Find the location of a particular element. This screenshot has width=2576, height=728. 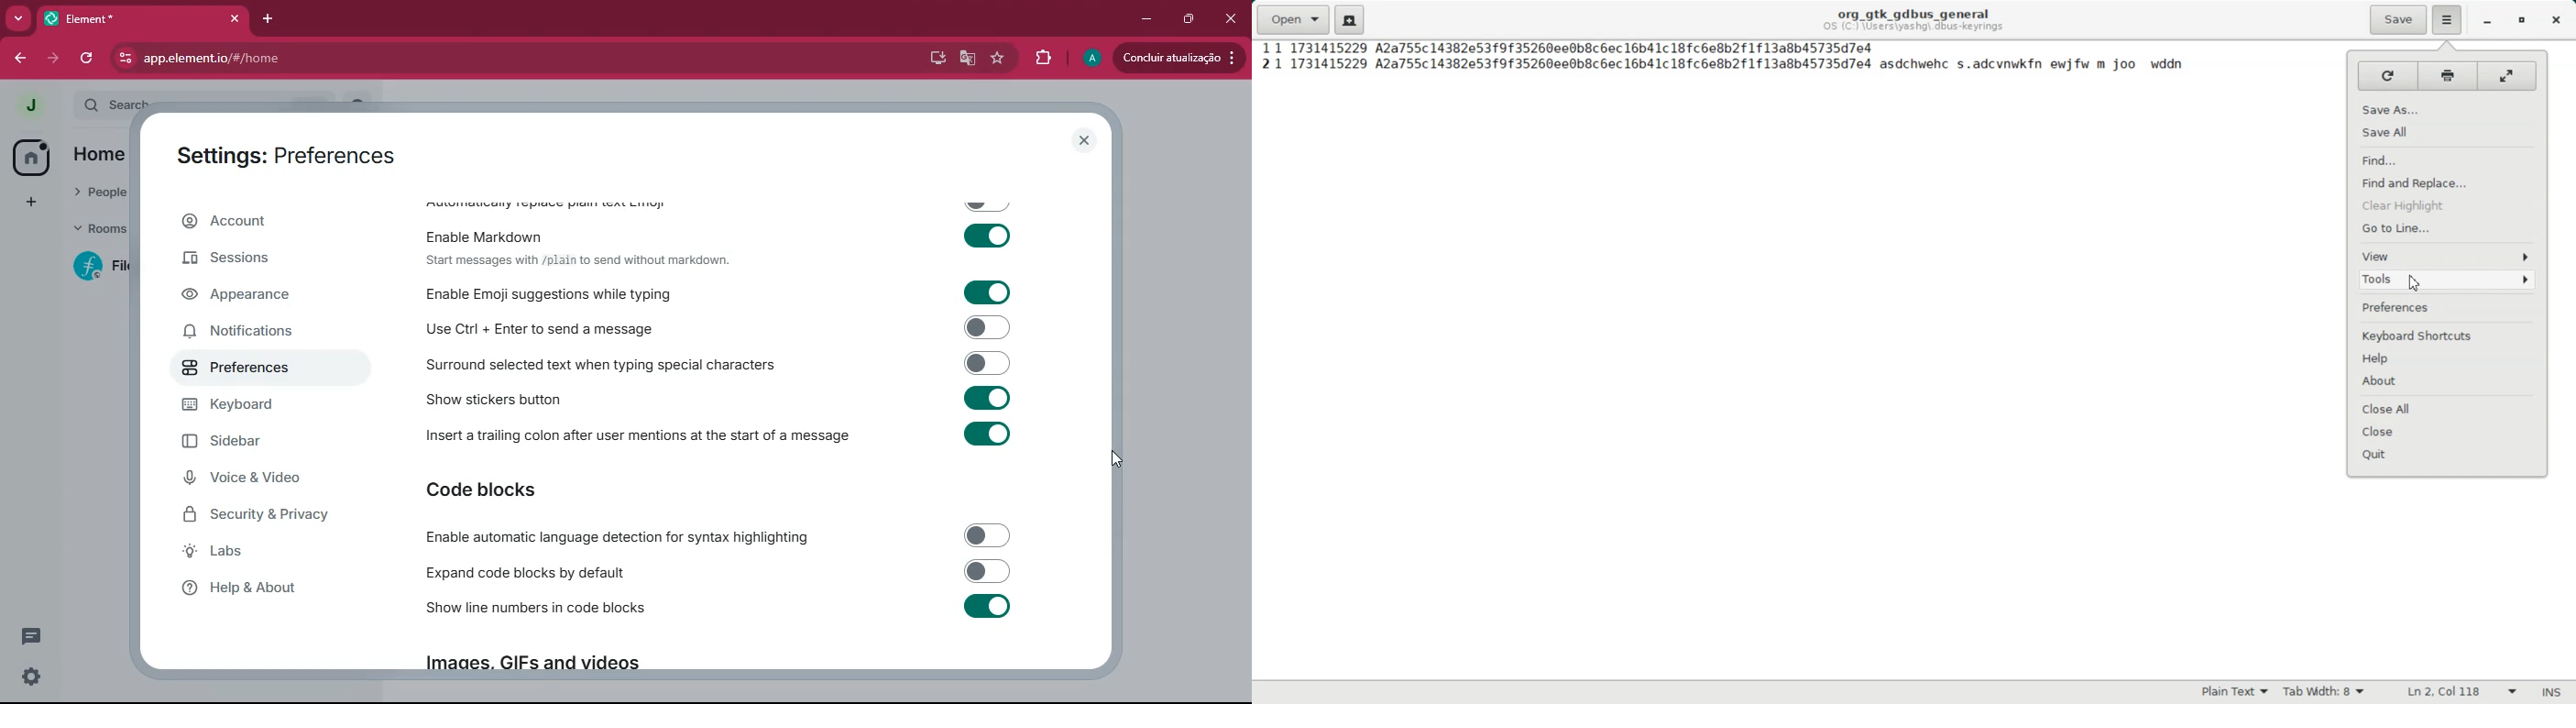

Enable automatic language detection for syntax highlighting is located at coordinates (719, 537).